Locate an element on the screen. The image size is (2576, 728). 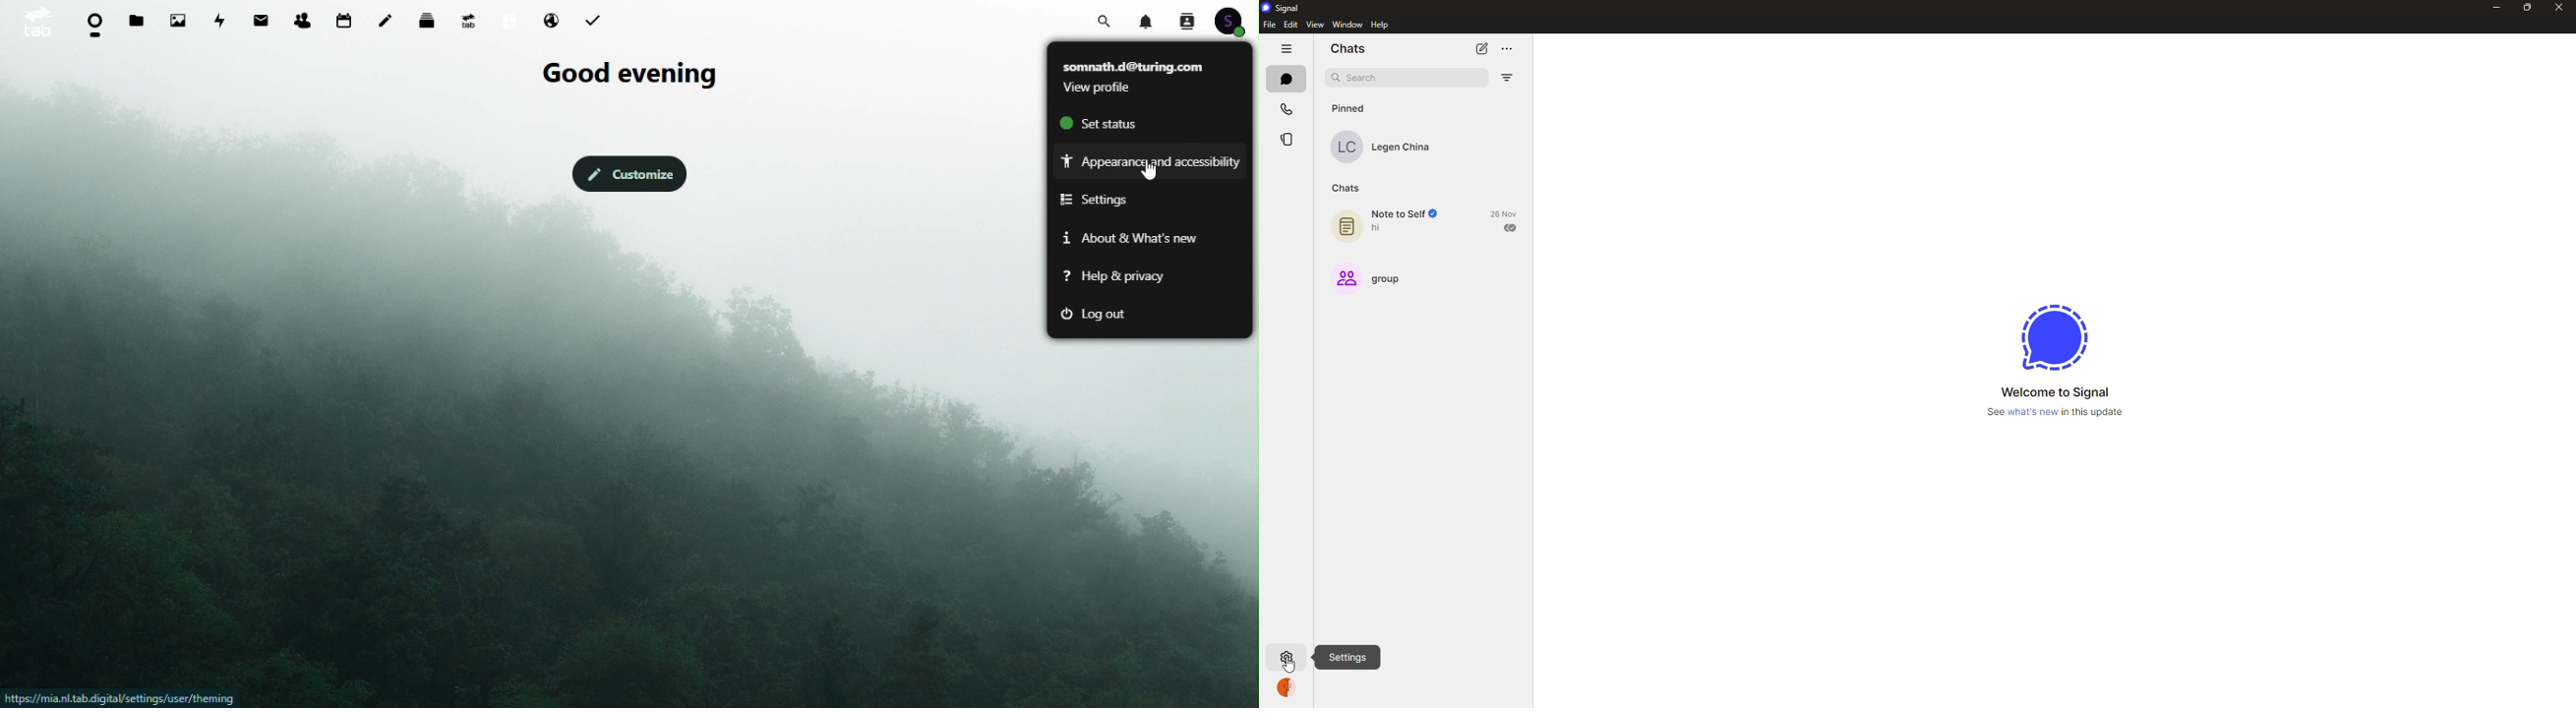
what's new is located at coordinates (2058, 412).